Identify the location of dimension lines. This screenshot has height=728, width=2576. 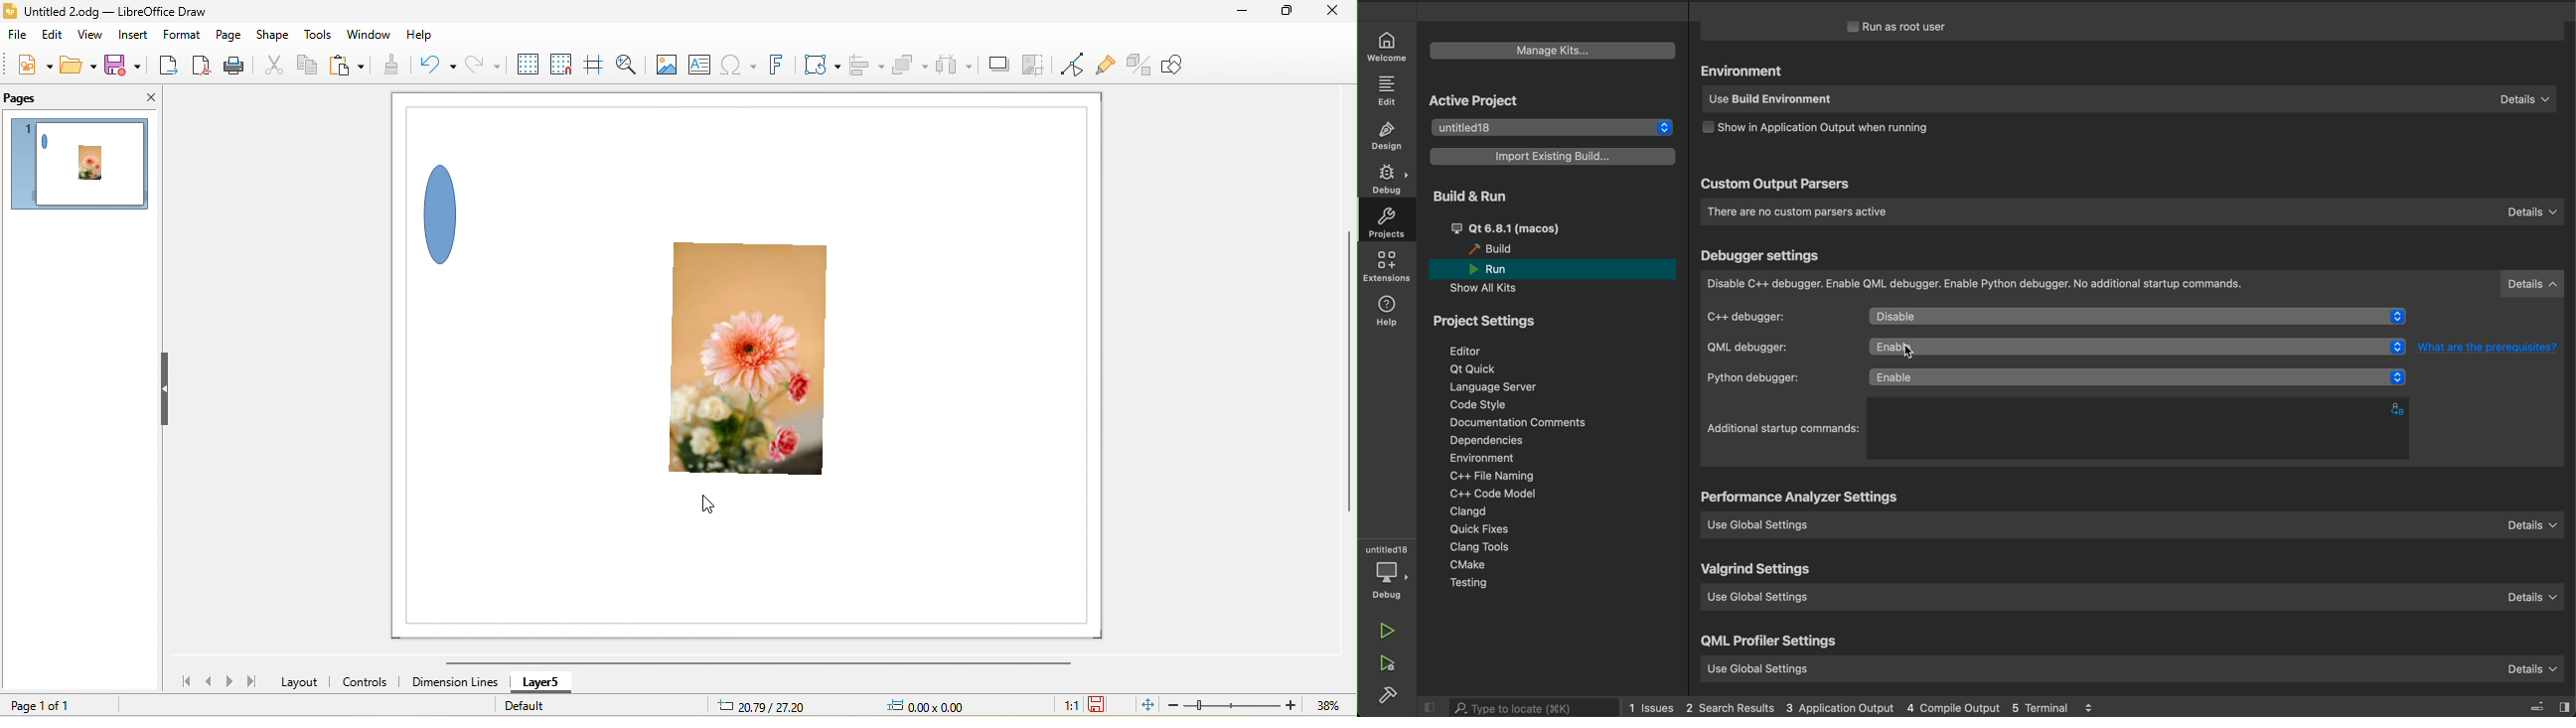
(454, 682).